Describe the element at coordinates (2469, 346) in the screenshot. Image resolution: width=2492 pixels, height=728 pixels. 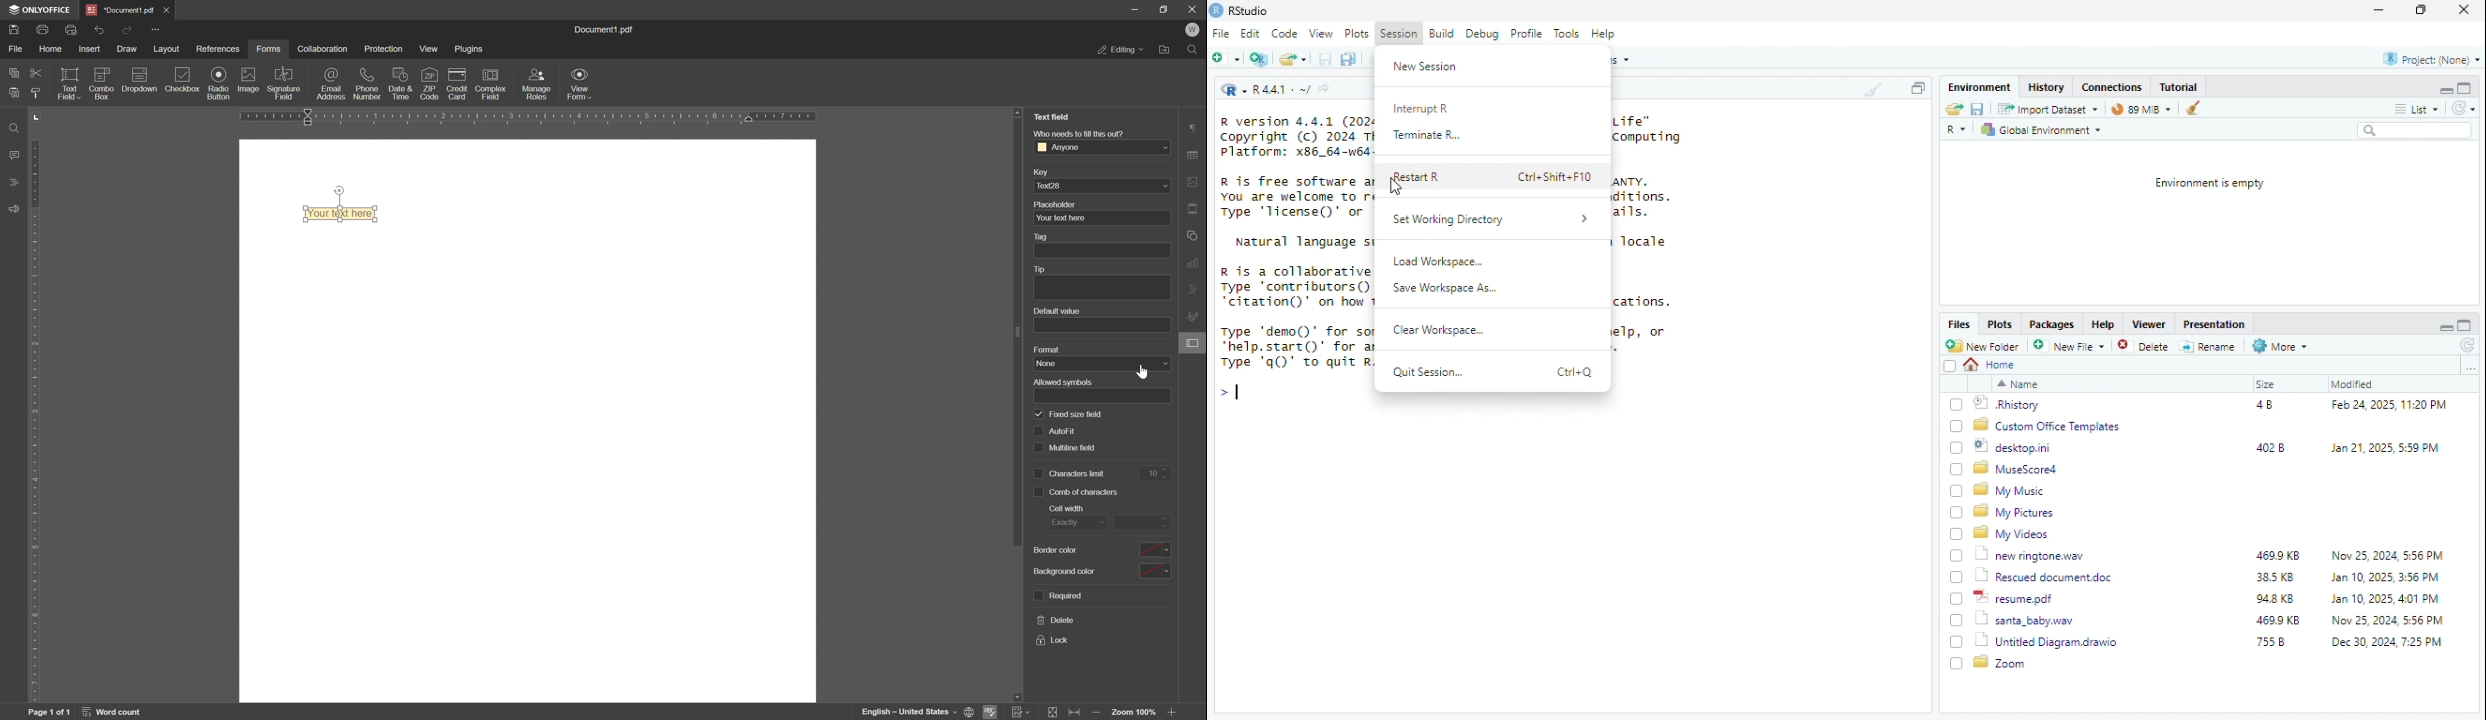
I see `reload` at that location.